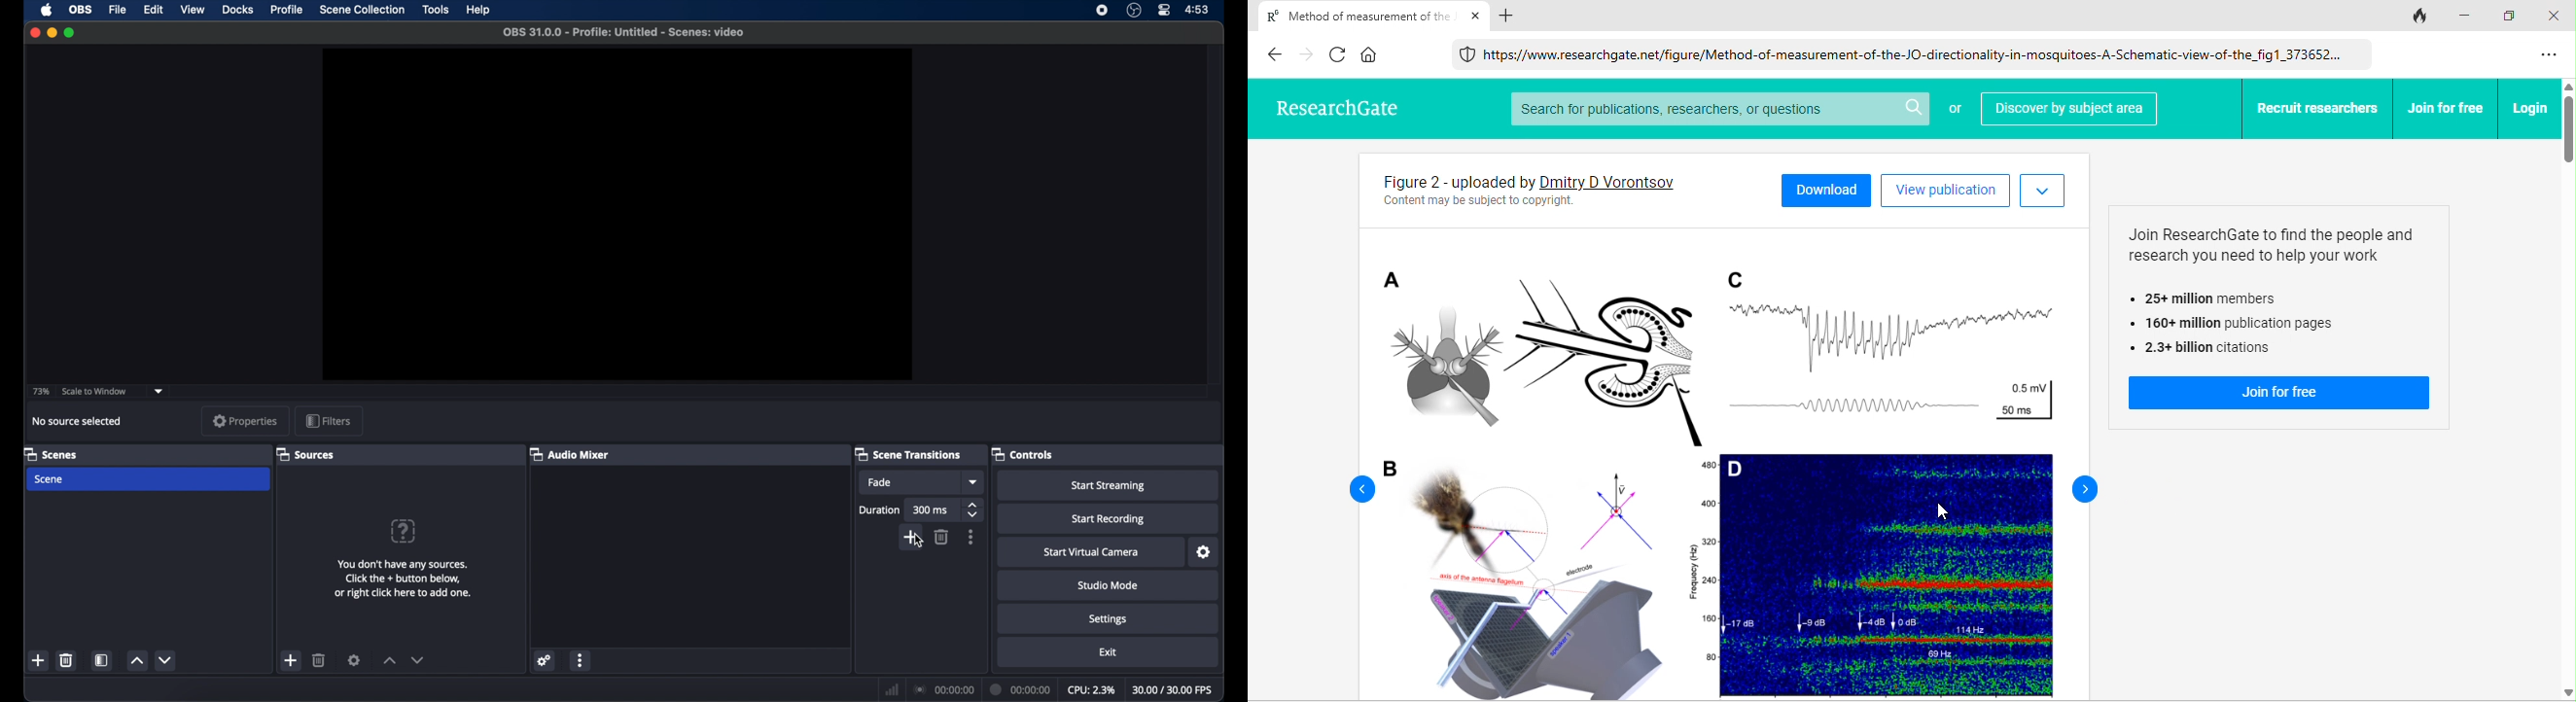  Describe the element at coordinates (289, 660) in the screenshot. I see `add` at that location.